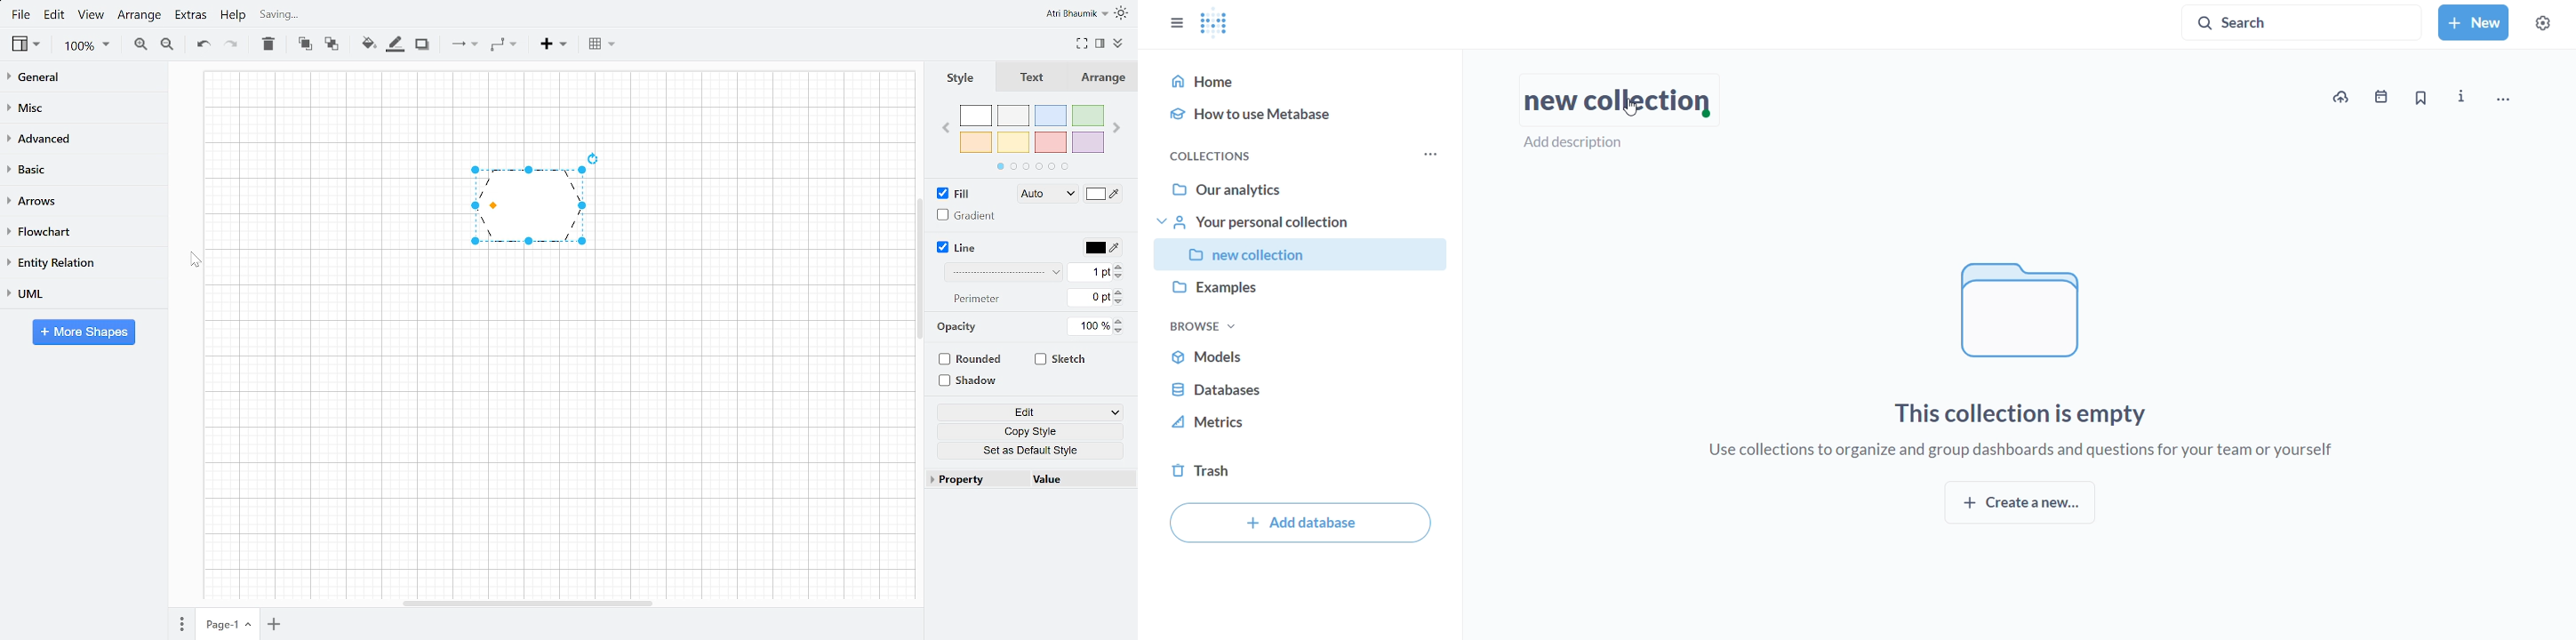  I want to click on Fill color, so click(1103, 194).